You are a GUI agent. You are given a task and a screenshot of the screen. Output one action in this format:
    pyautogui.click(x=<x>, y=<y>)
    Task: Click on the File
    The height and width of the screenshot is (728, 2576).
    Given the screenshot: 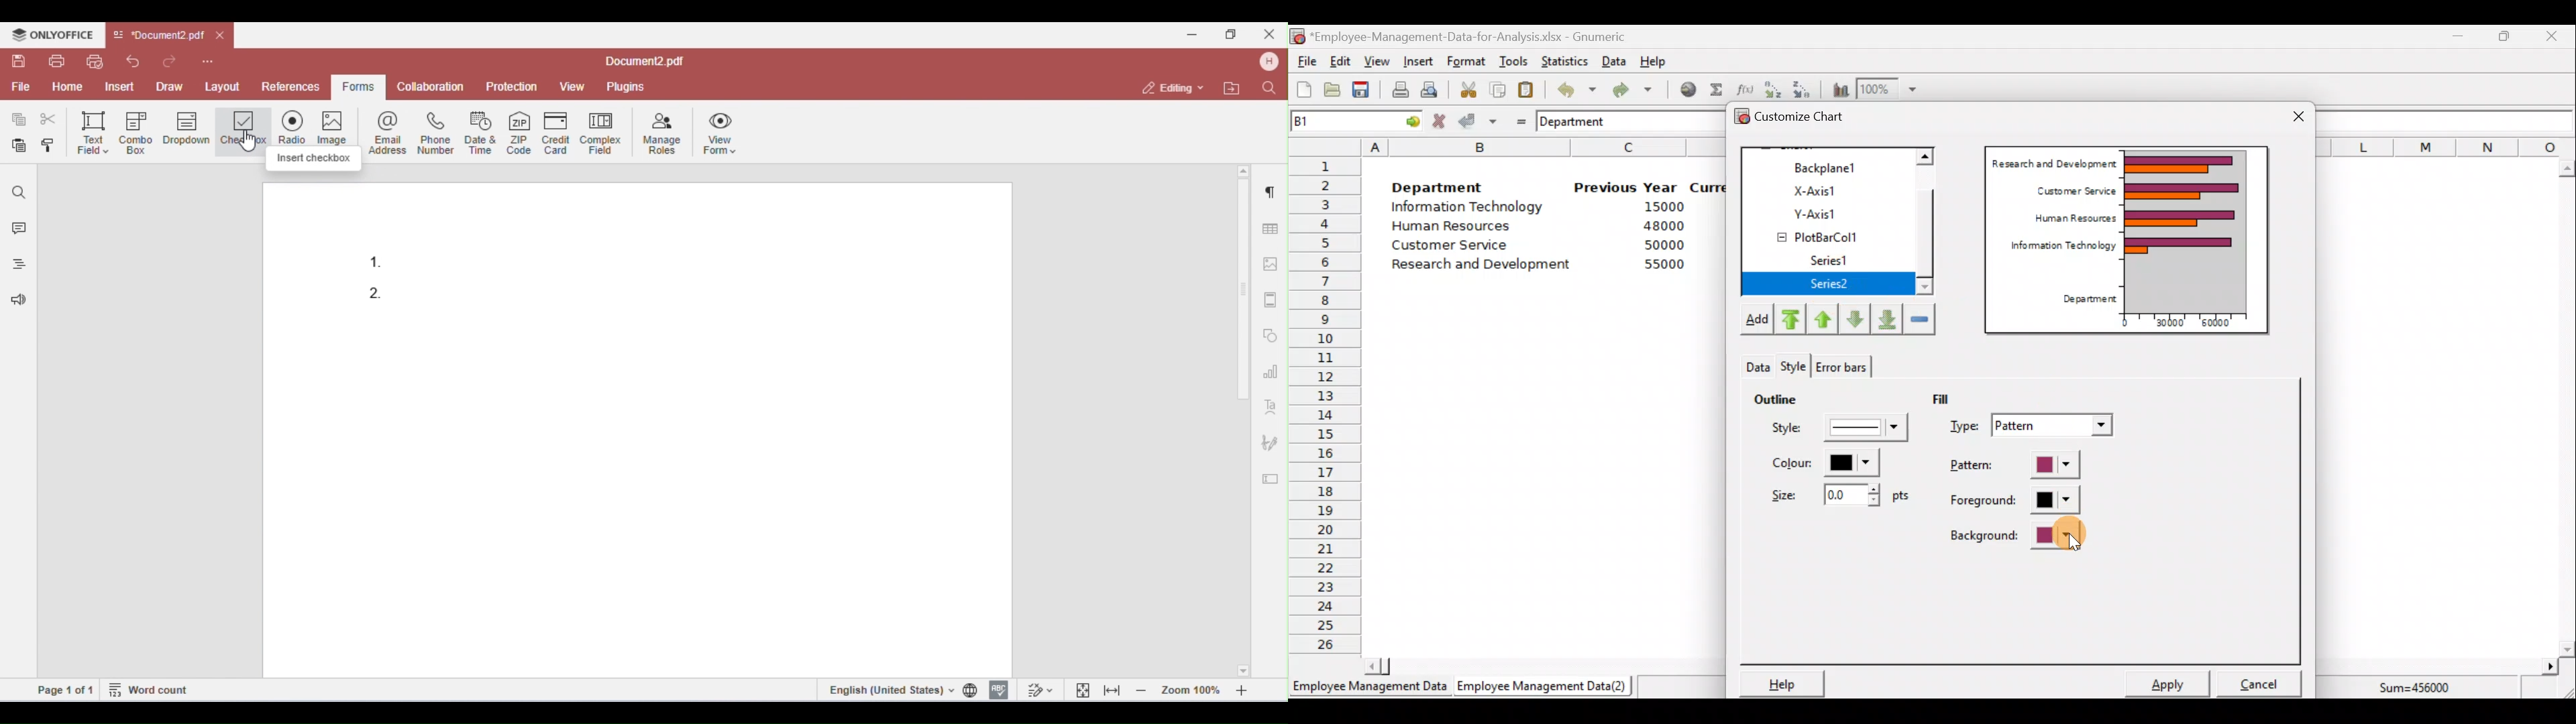 What is the action you would take?
    pyautogui.click(x=1305, y=62)
    